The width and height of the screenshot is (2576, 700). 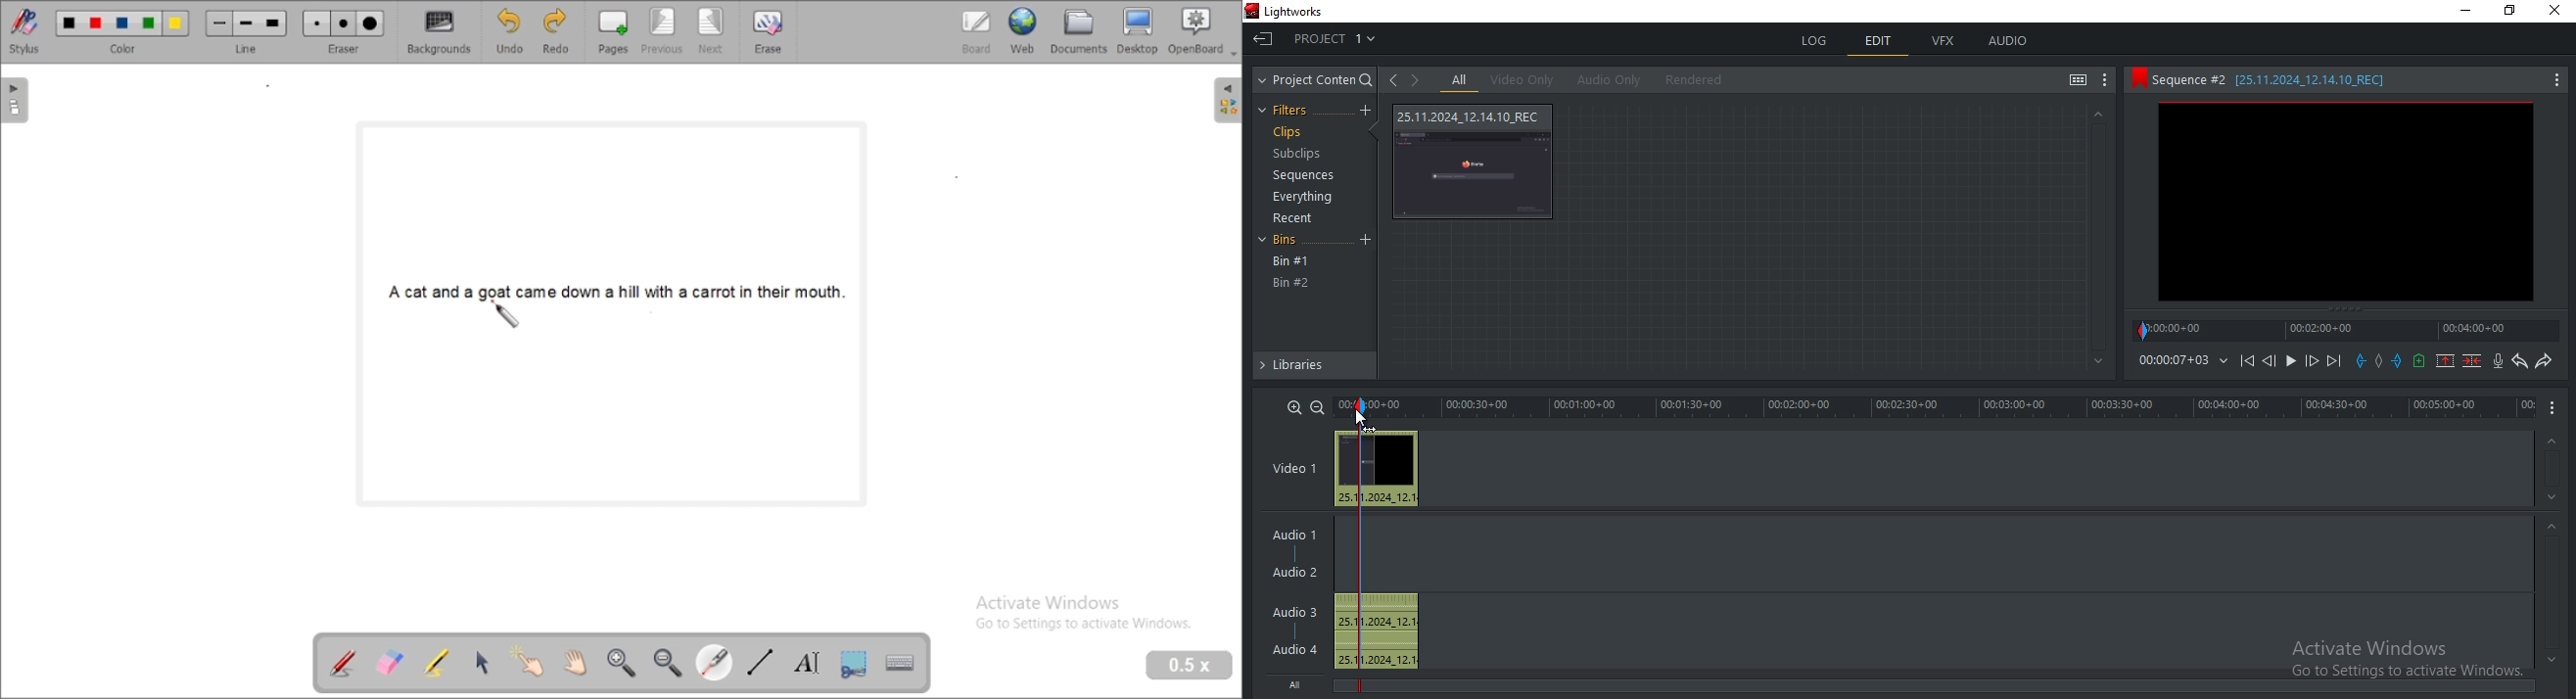 I want to click on bin #1, so click(x=1291, y=261).